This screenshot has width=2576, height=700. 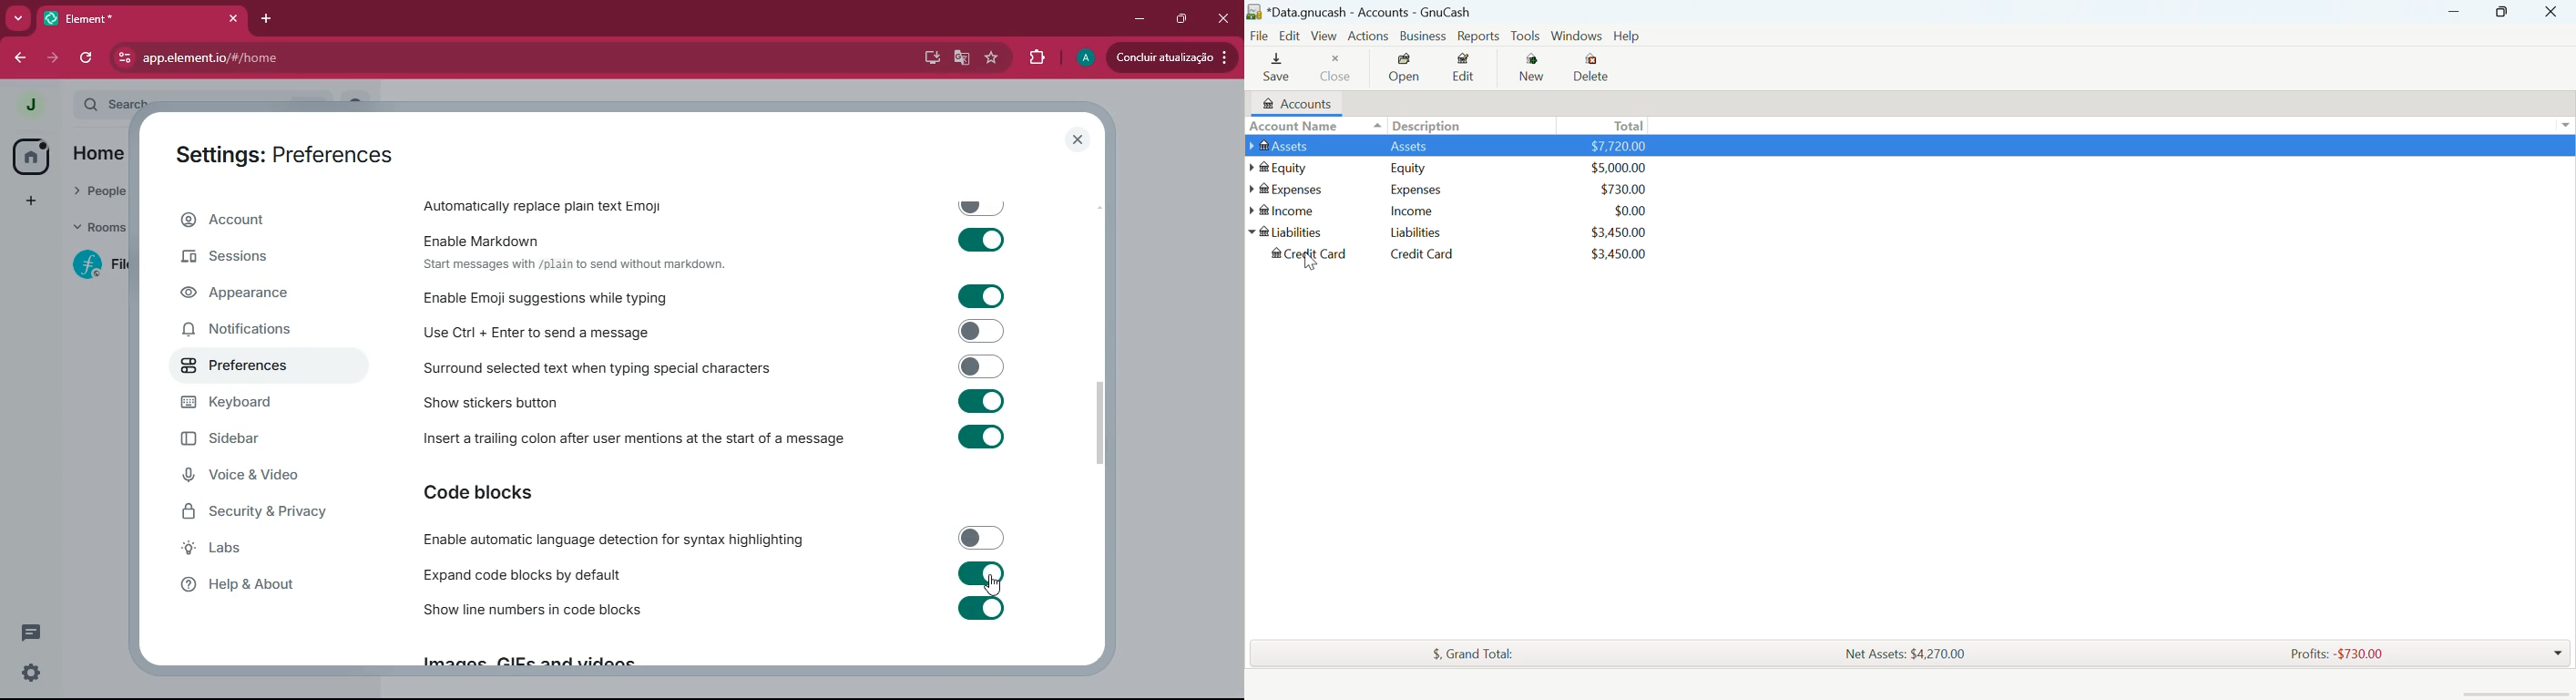 I want to click on cursor, so click(x=991, y=585).